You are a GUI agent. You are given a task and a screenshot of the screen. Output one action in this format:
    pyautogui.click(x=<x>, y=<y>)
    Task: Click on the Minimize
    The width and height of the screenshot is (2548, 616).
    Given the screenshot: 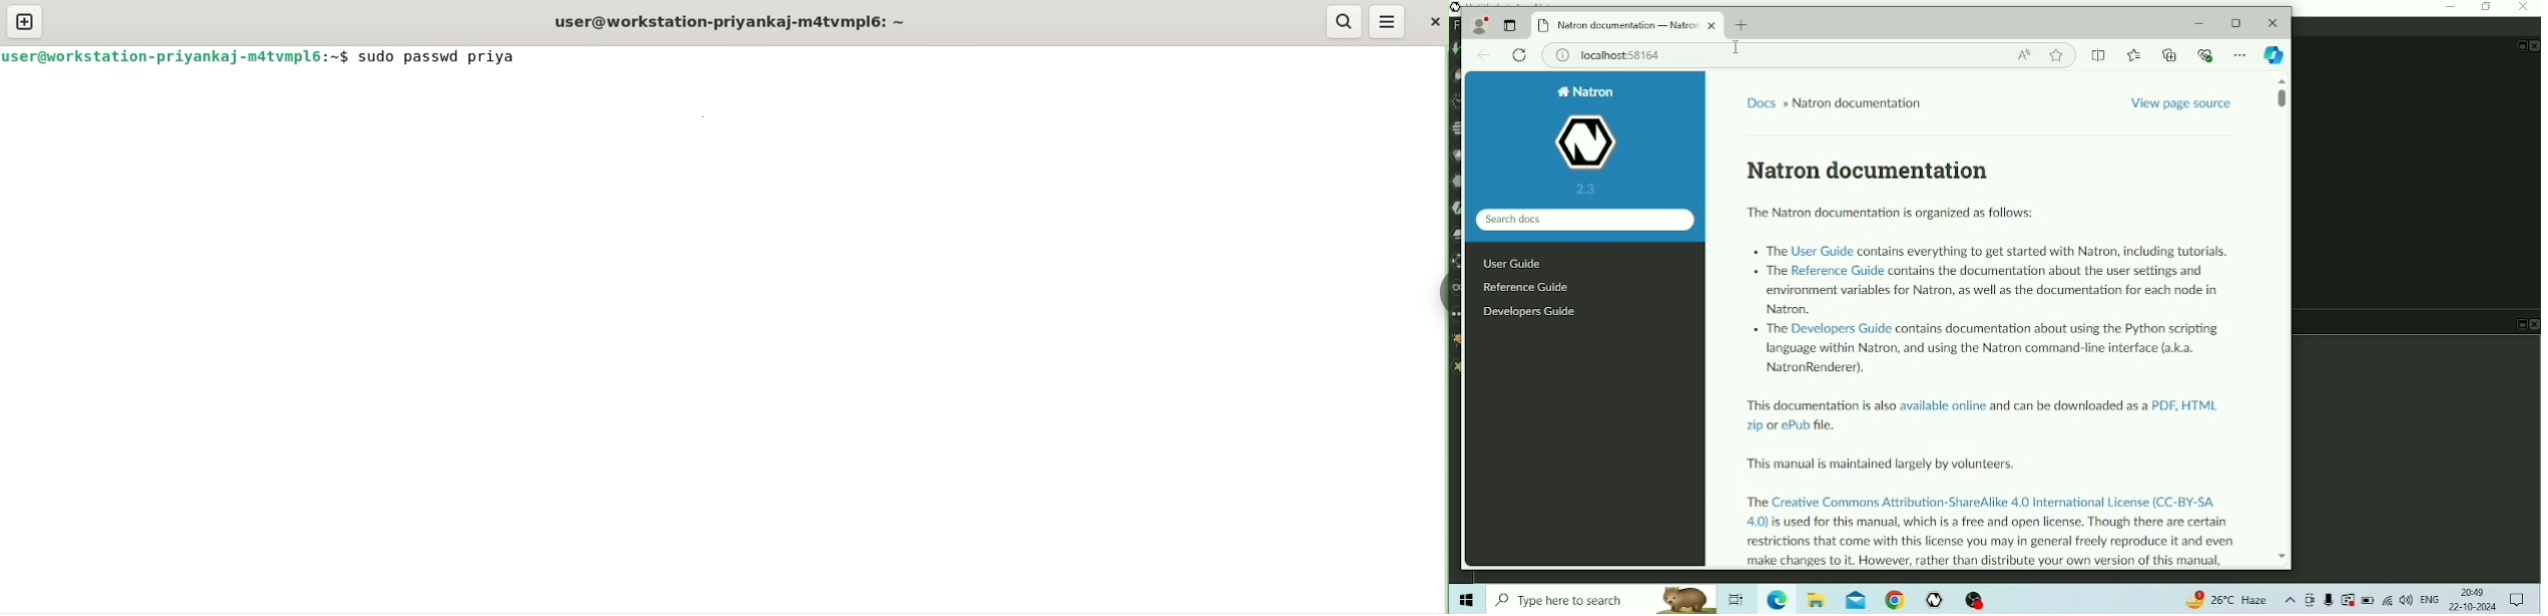 What is the action you would take?
    pyautogui.click(x=2198, y=24)
    